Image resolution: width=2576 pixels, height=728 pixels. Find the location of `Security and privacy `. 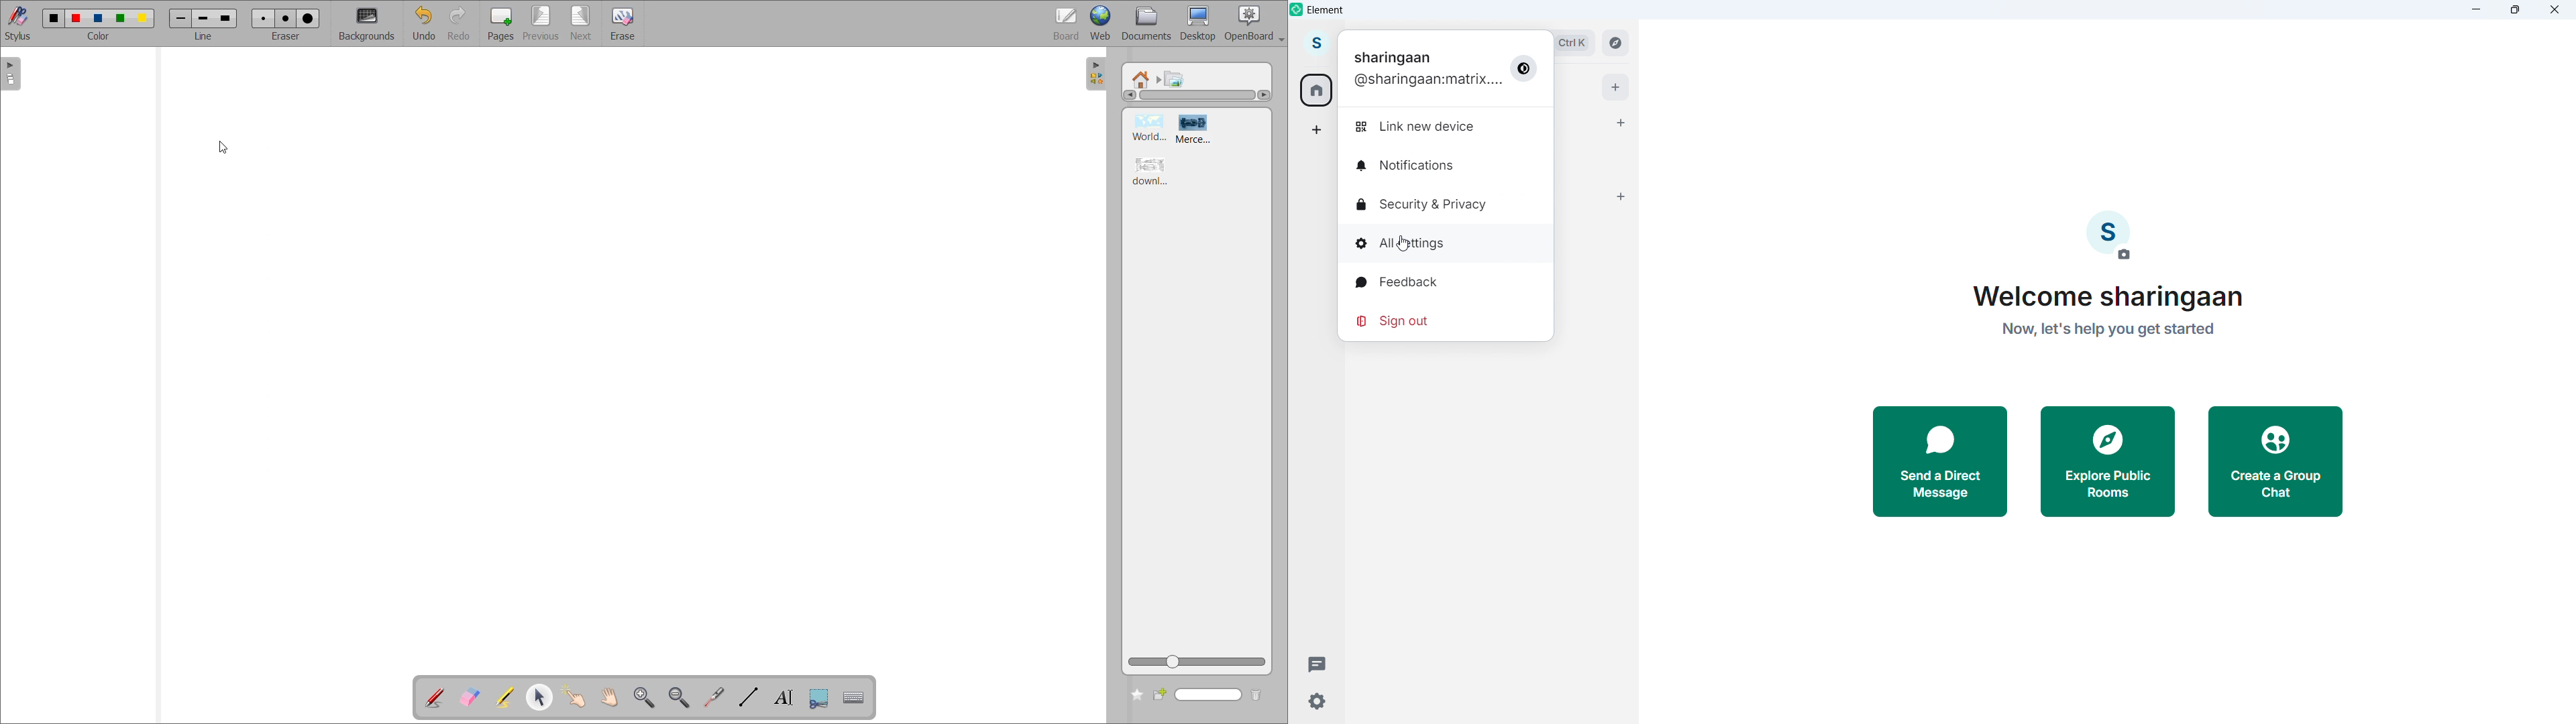

Security and privacy  is located at coordinates (1419, 204).